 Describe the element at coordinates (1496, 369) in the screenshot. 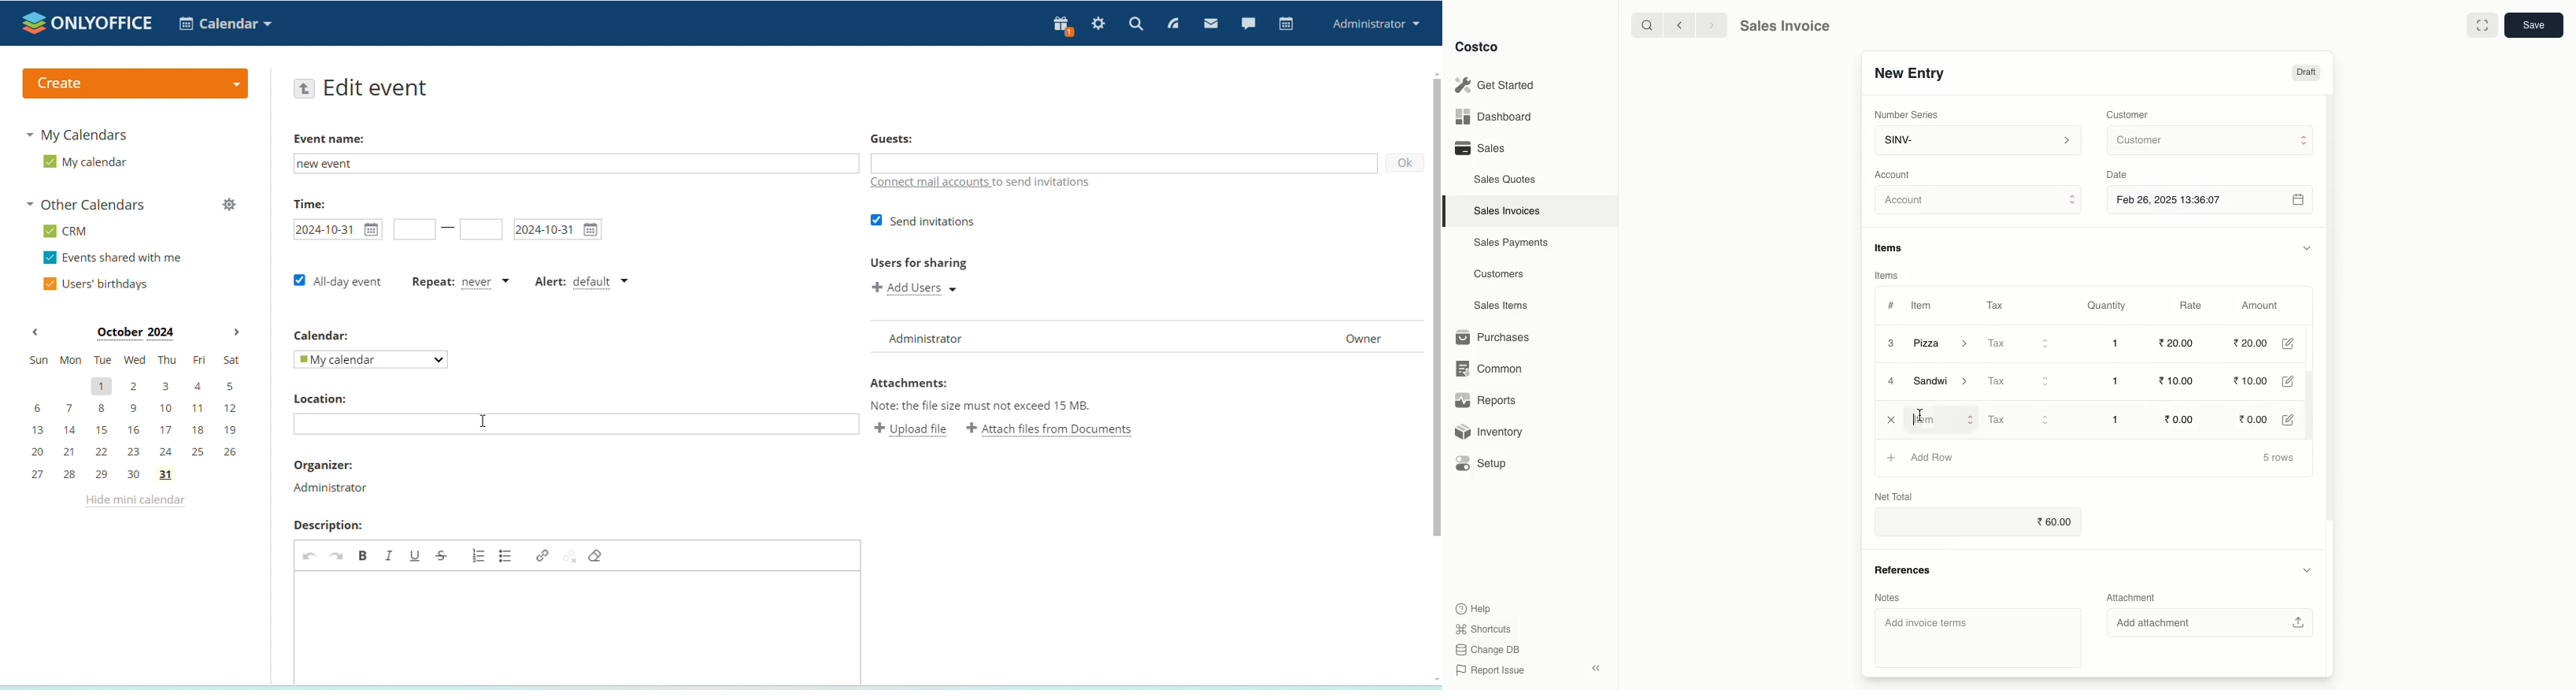

I see `Common` at that location.